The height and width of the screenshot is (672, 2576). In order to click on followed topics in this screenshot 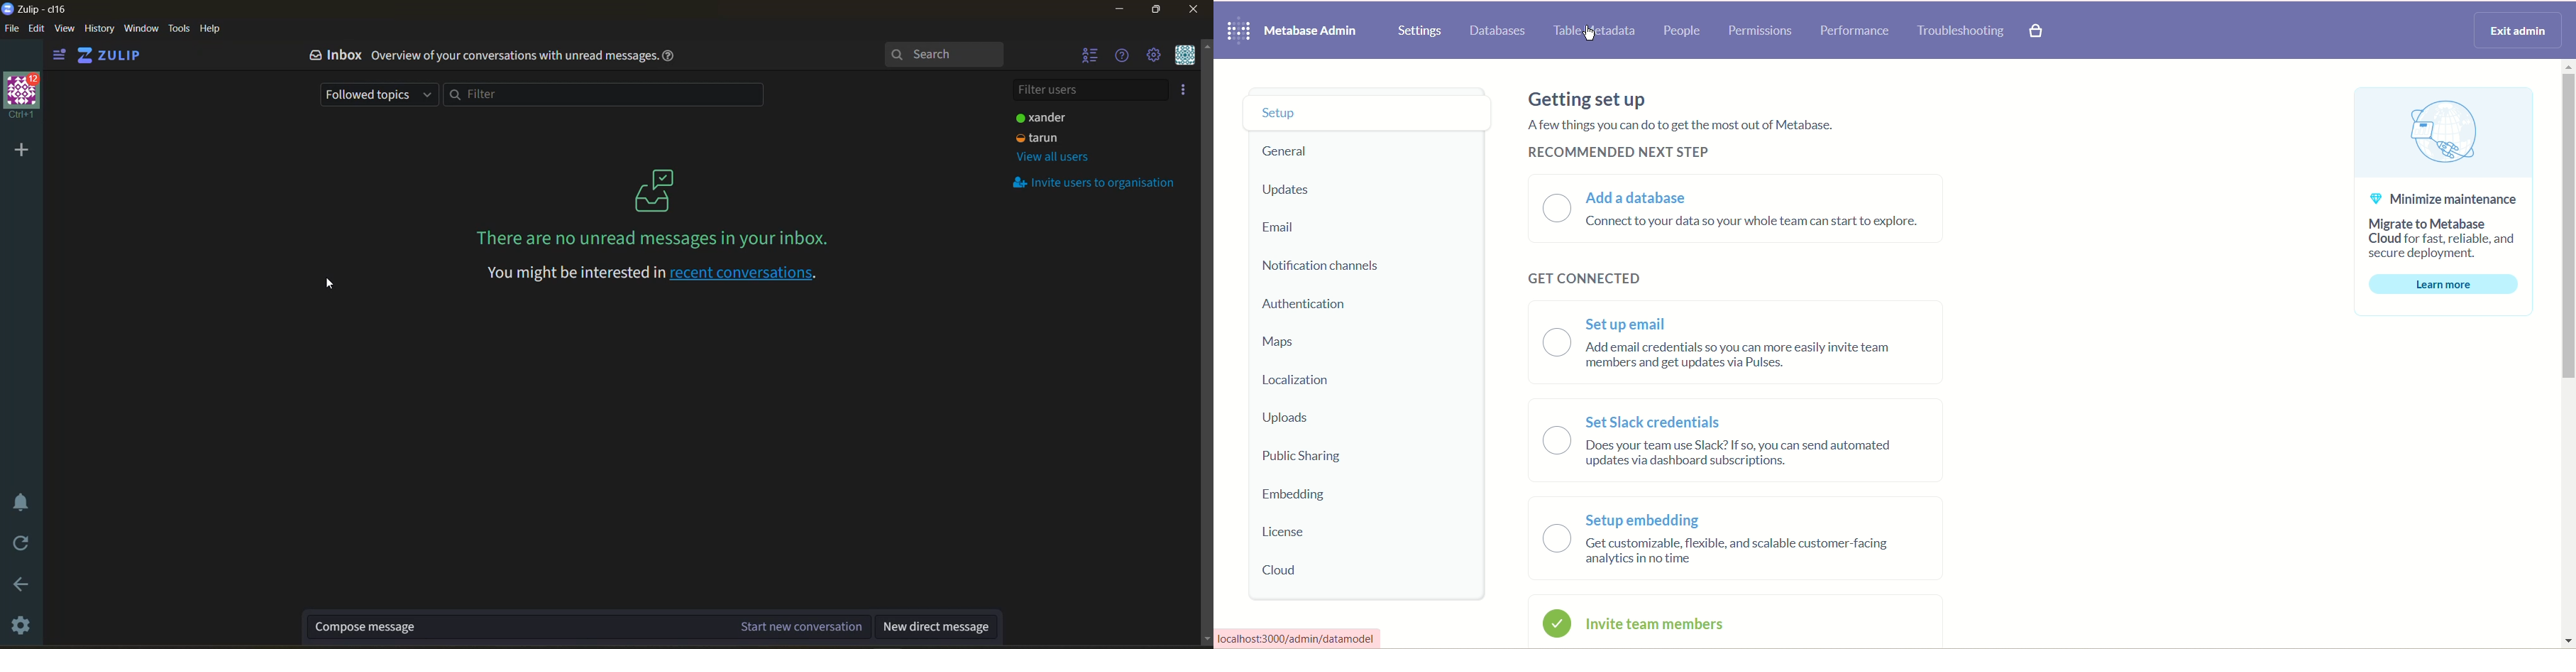, I will do `click(380, 93)`.